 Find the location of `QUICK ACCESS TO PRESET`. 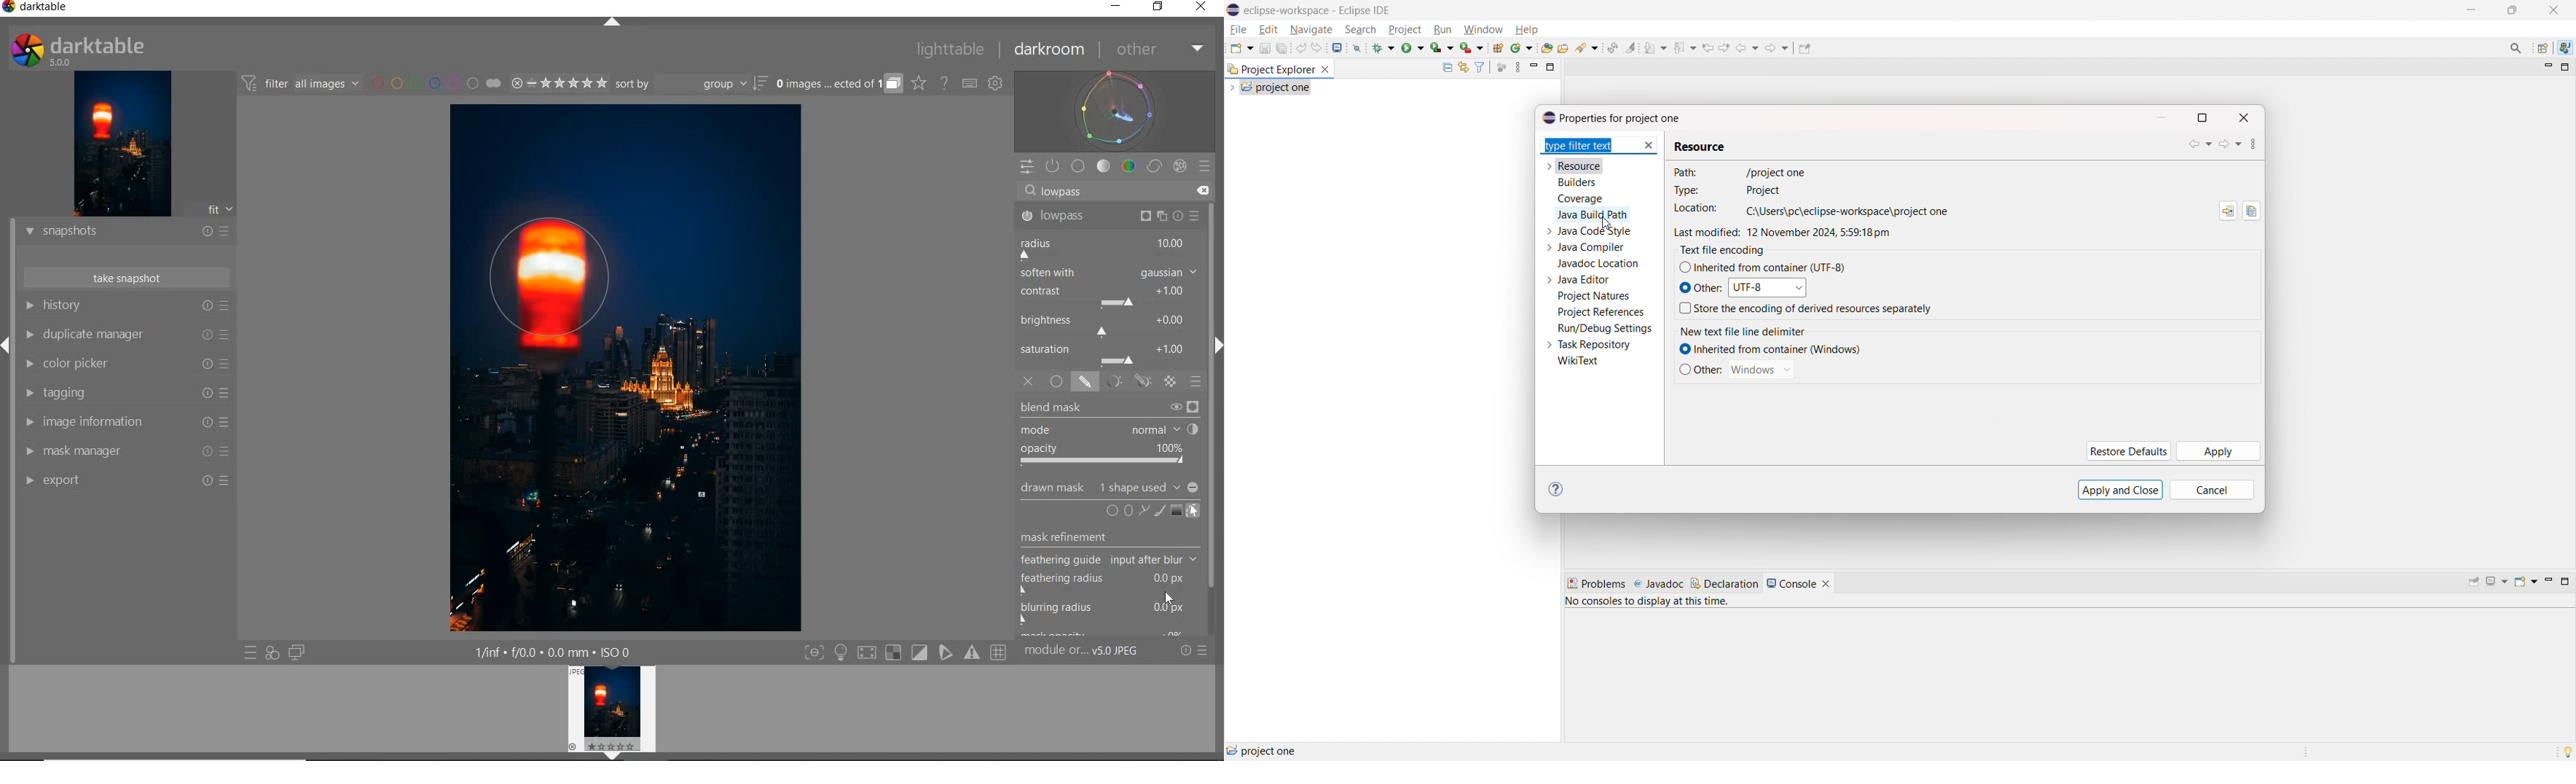

QUICK ACCESS TO PRESET is located at coordinates (251, 655).